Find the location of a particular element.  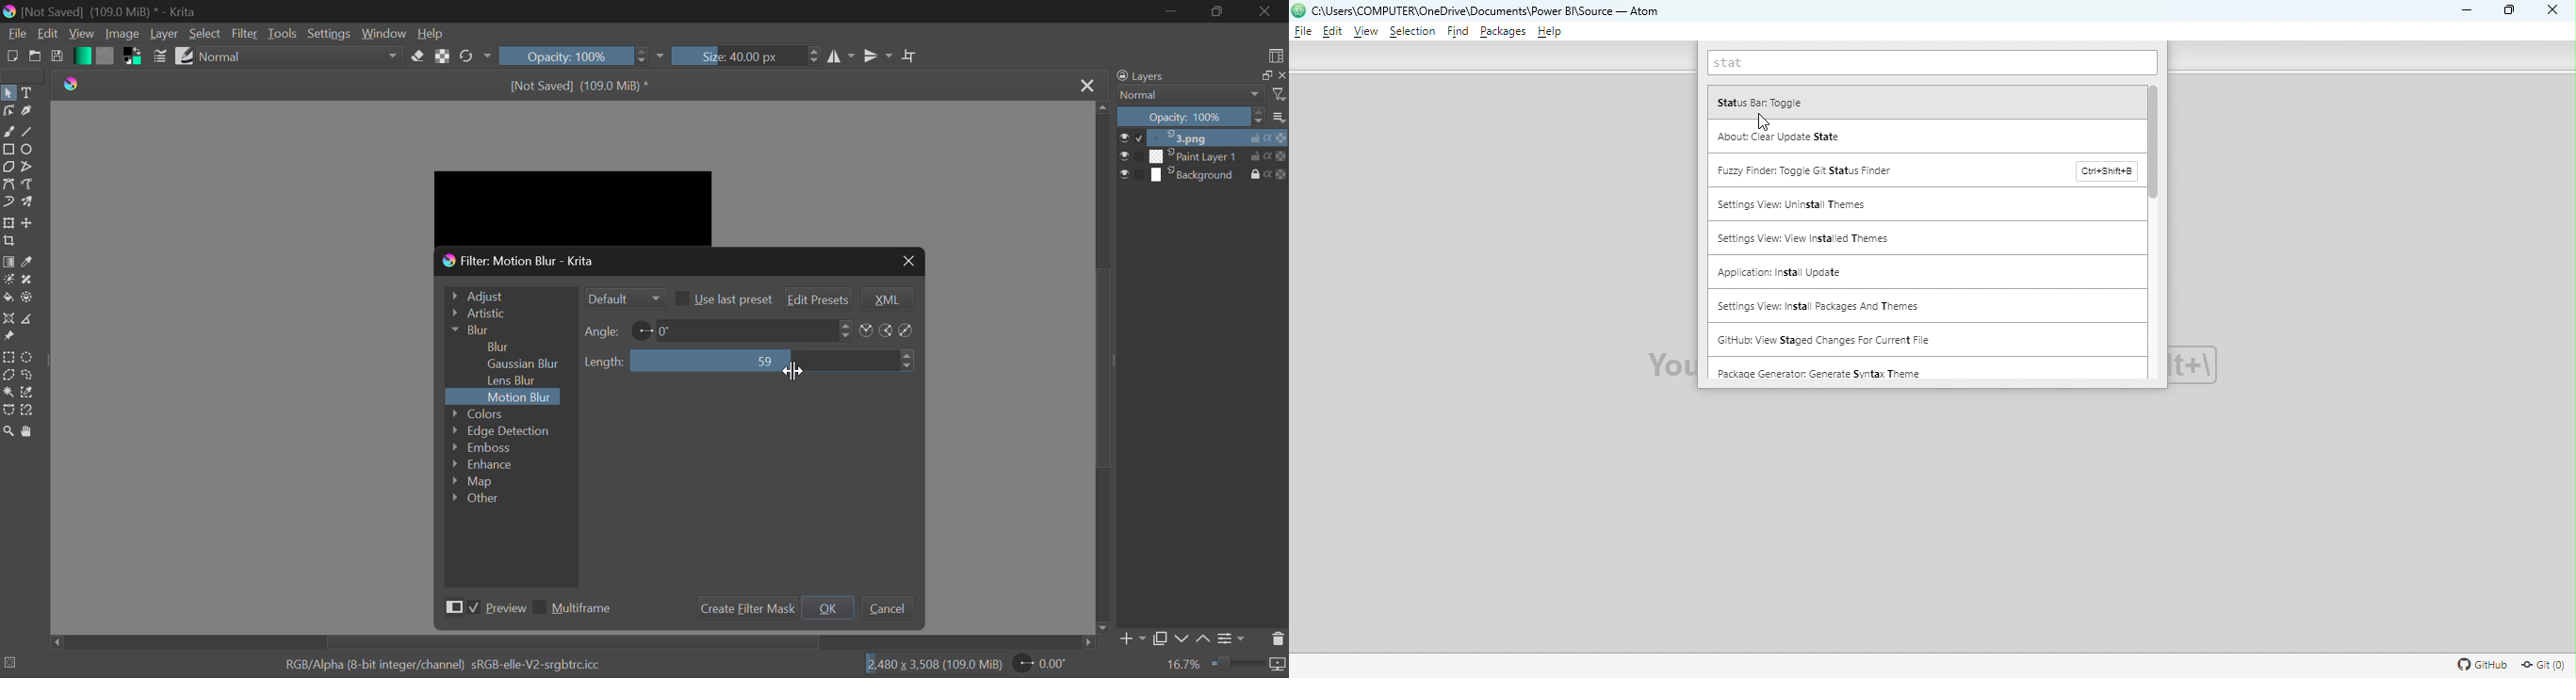

Open is located at coordinates (34, 58).